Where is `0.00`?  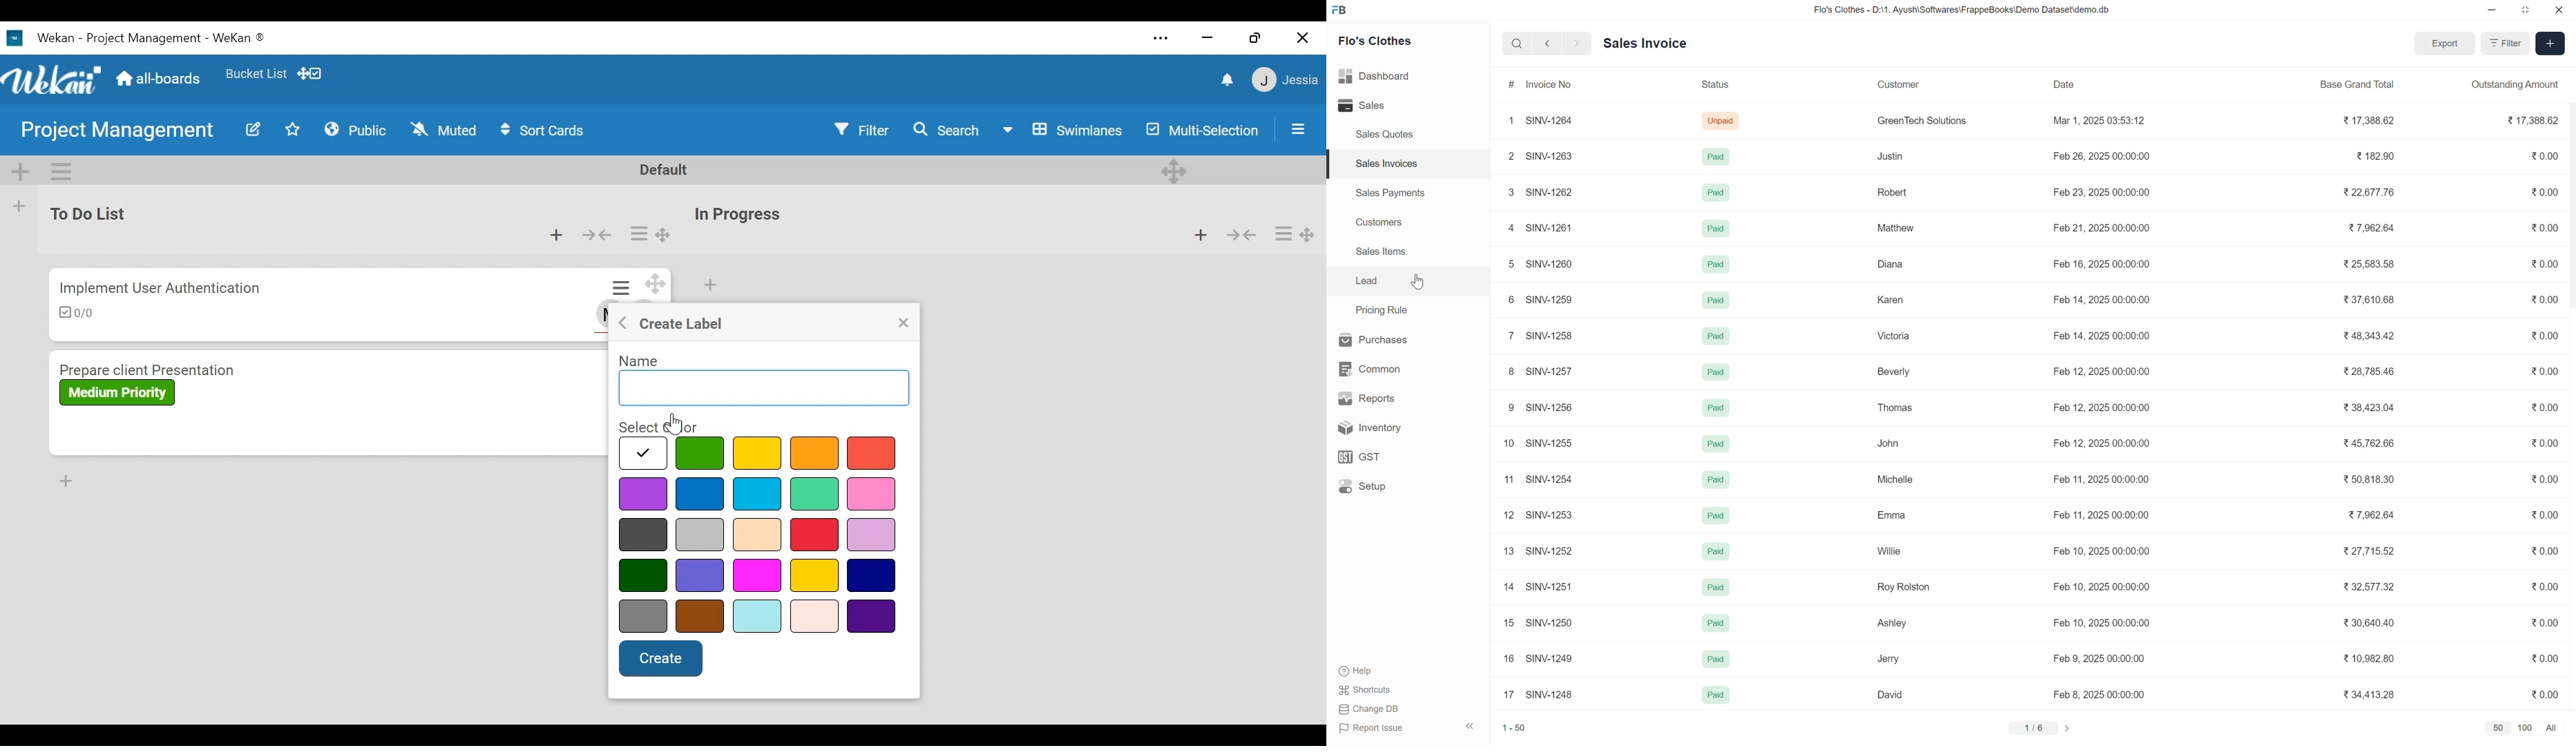 0.00 is located at coordinates (2542, 263).